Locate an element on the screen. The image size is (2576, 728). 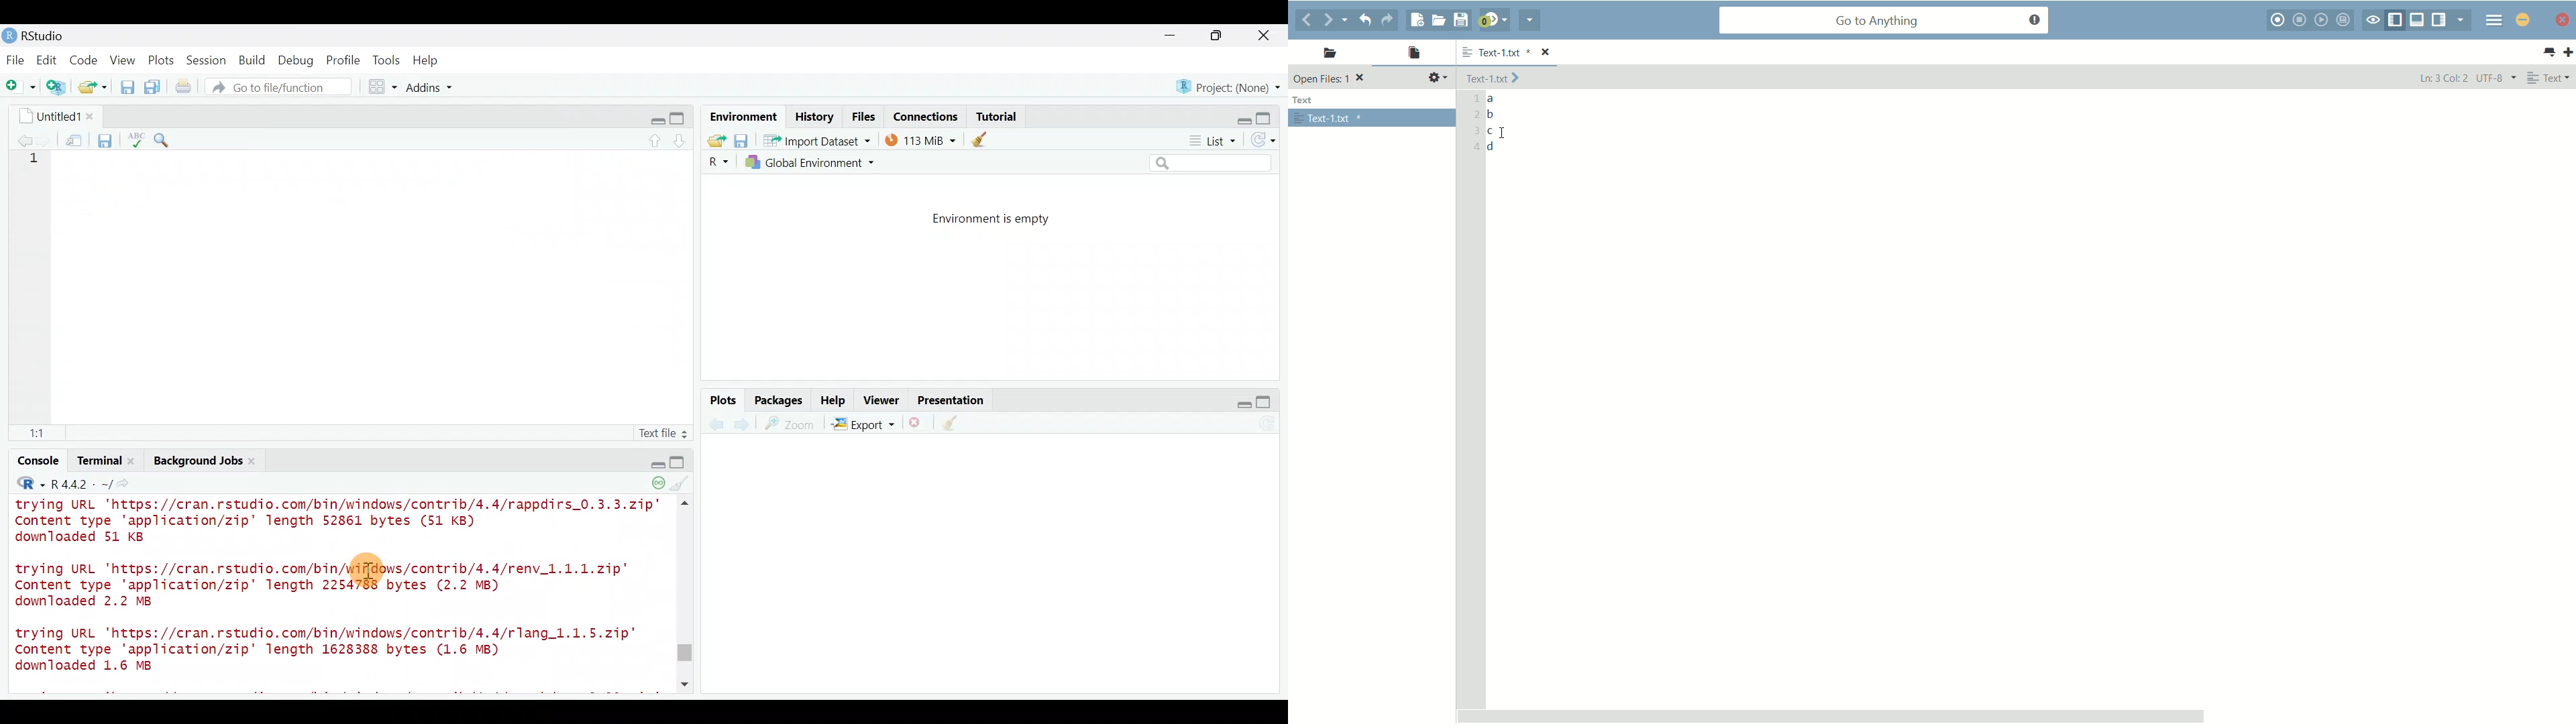
maximize is located at coordinates (1220, 35).